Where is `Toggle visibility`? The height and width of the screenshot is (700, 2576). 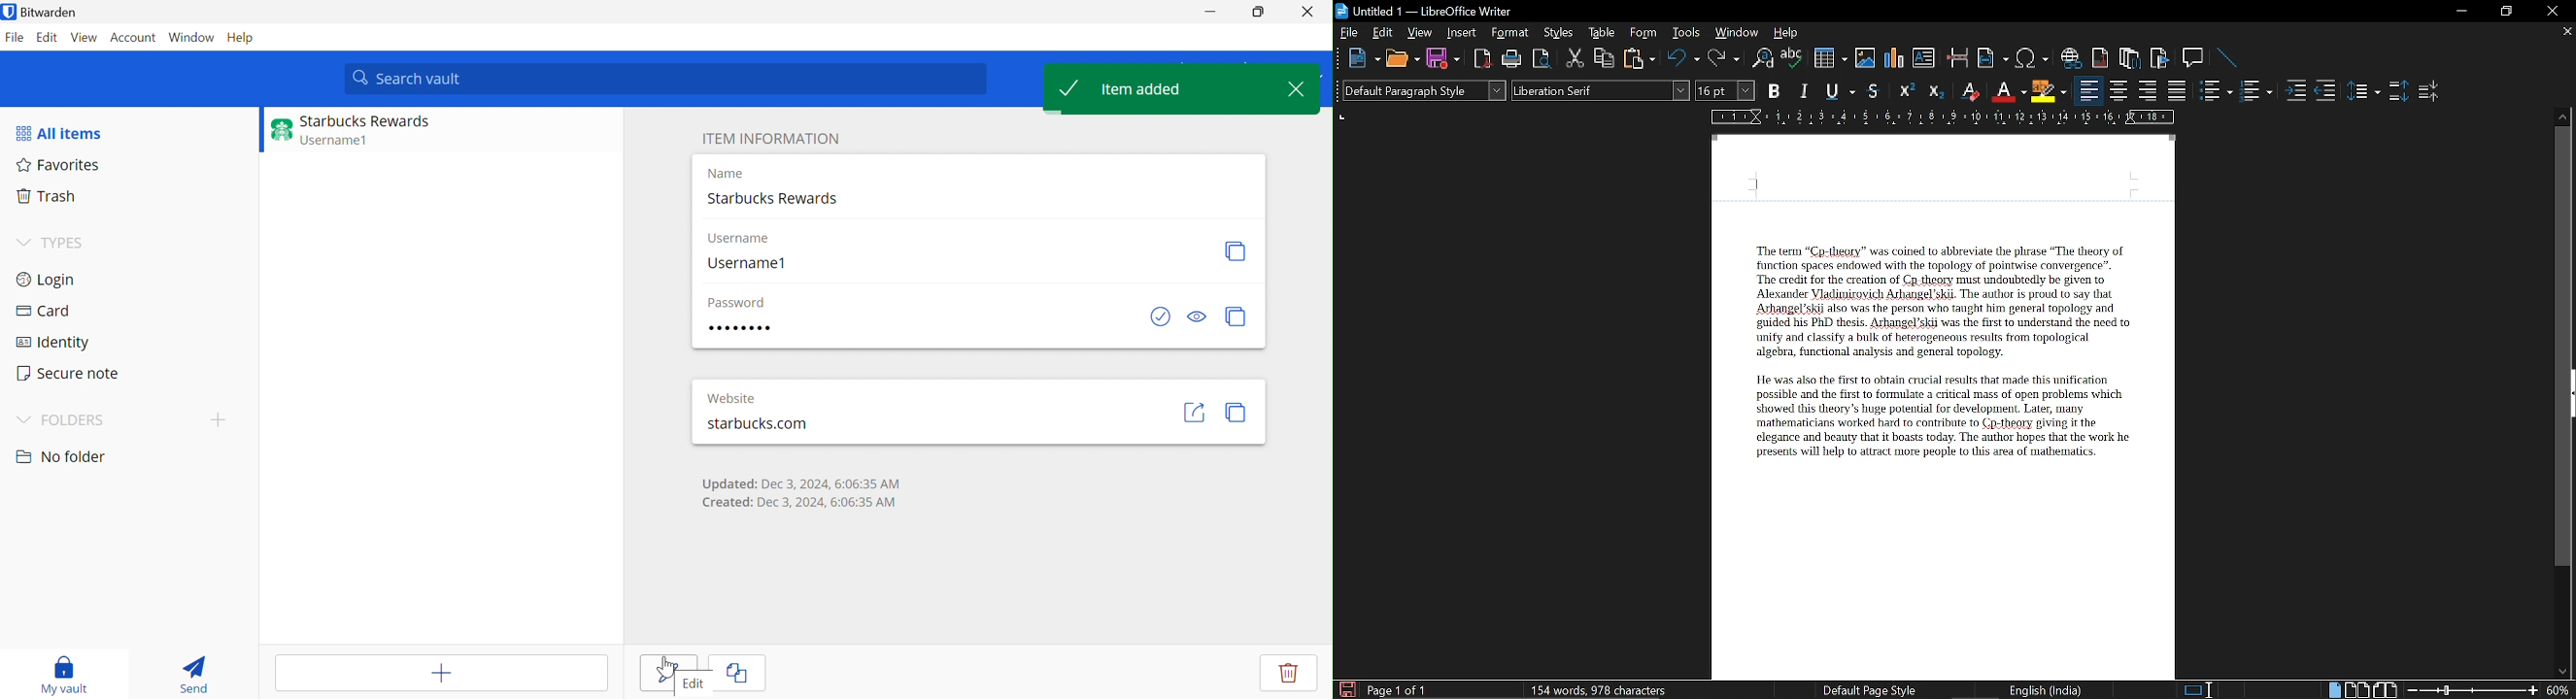
Toggle visibility is located at coordinates (1200, 318).